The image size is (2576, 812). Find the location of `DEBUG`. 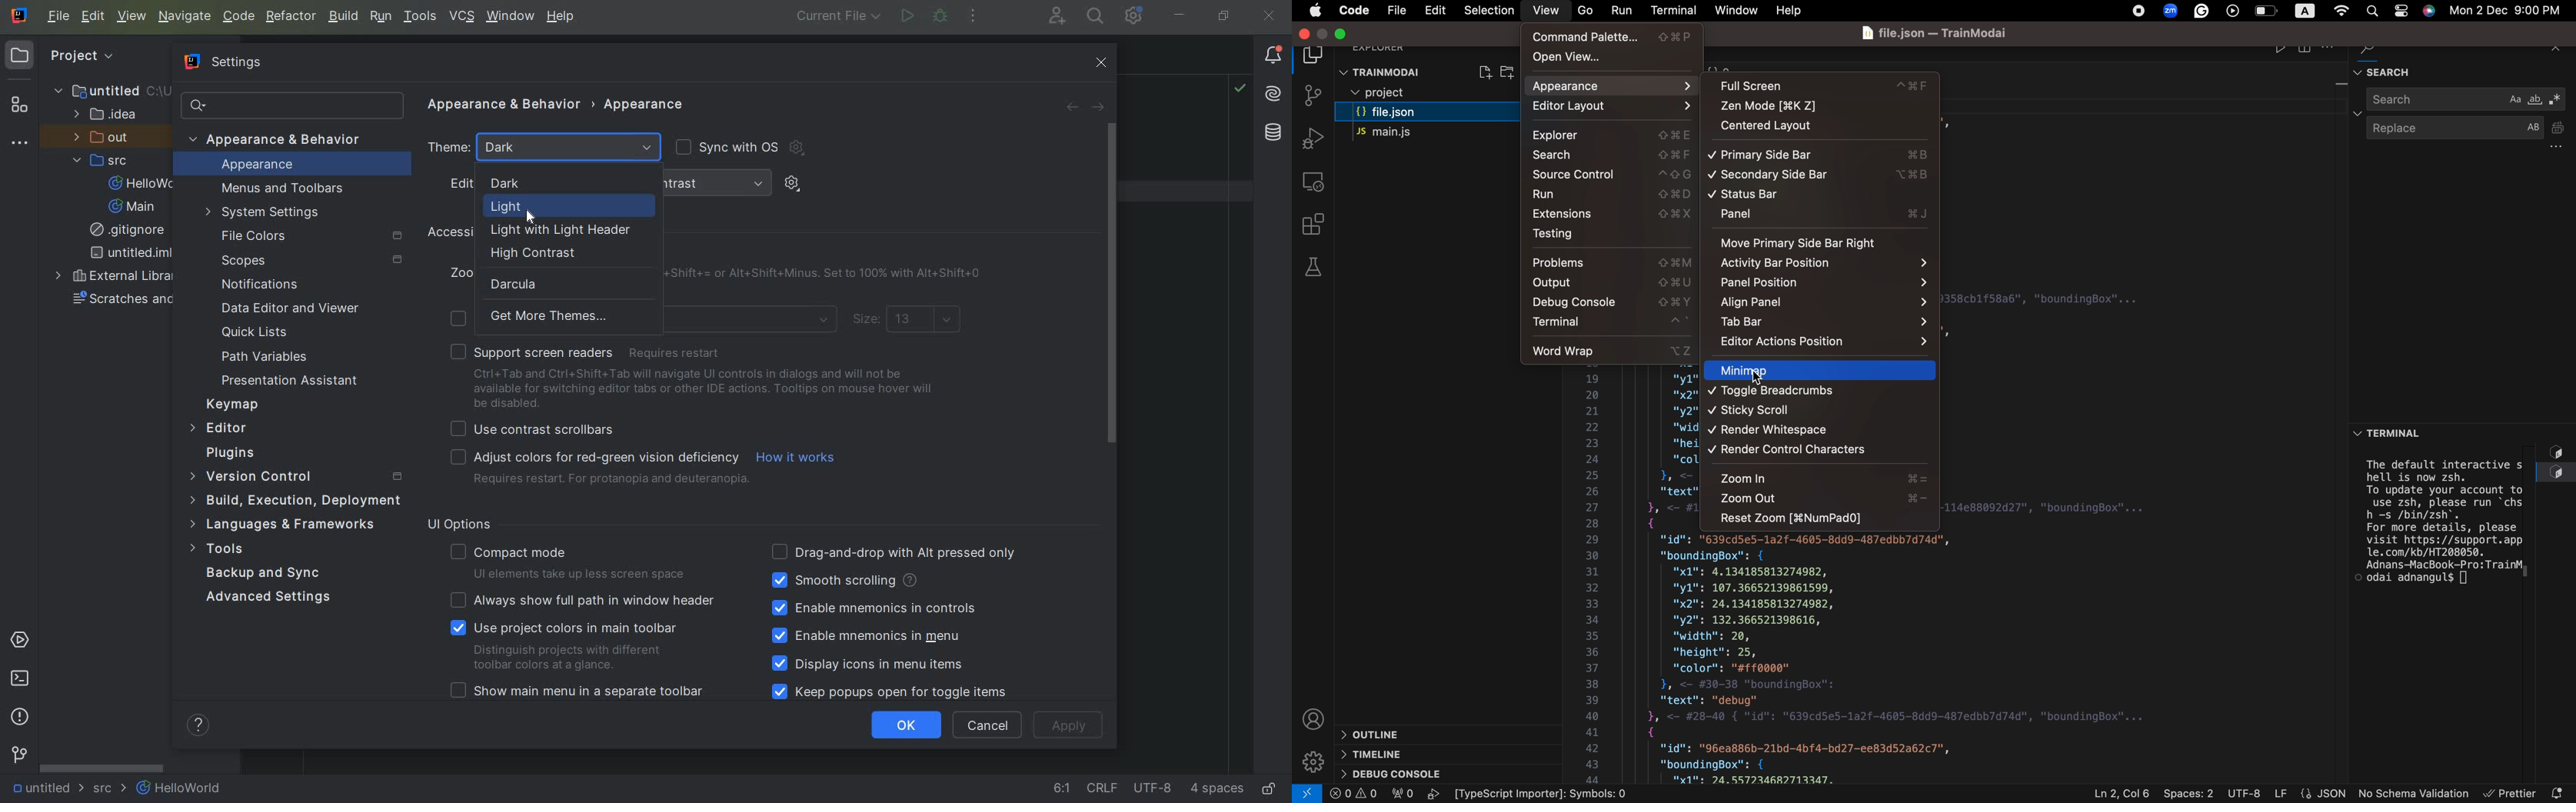

DEBUG is located at coordinates (941, 16).